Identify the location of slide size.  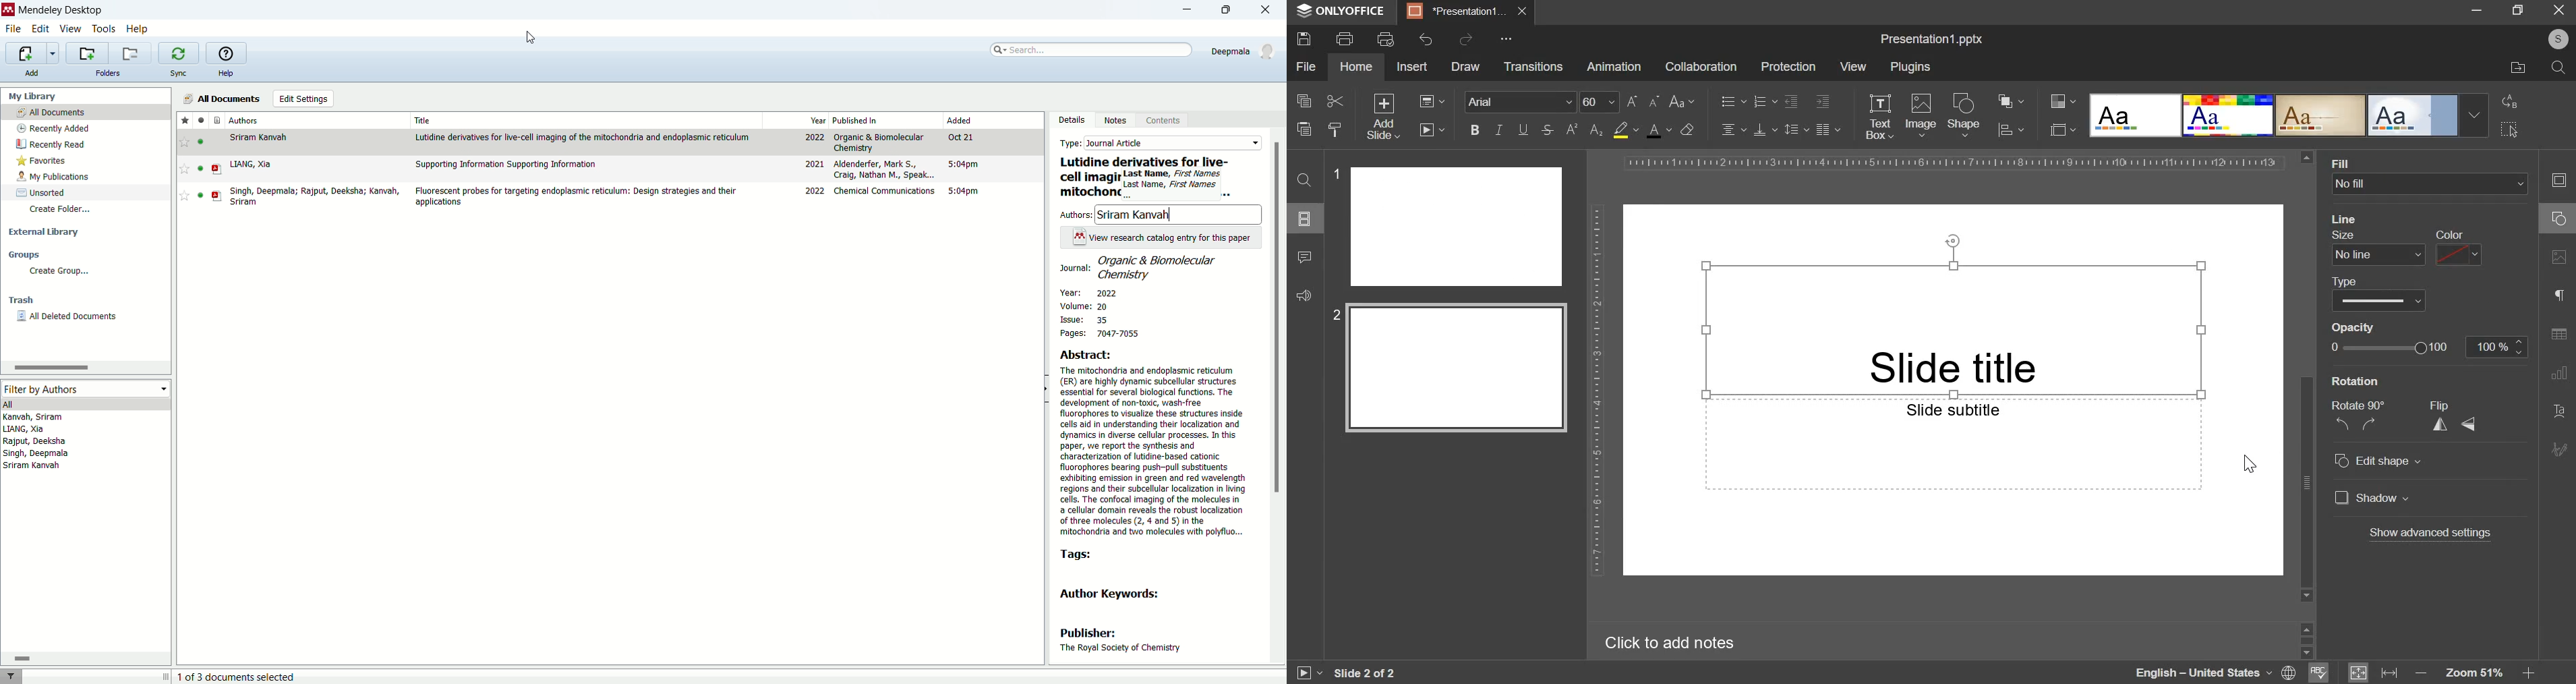
(2063, 128).